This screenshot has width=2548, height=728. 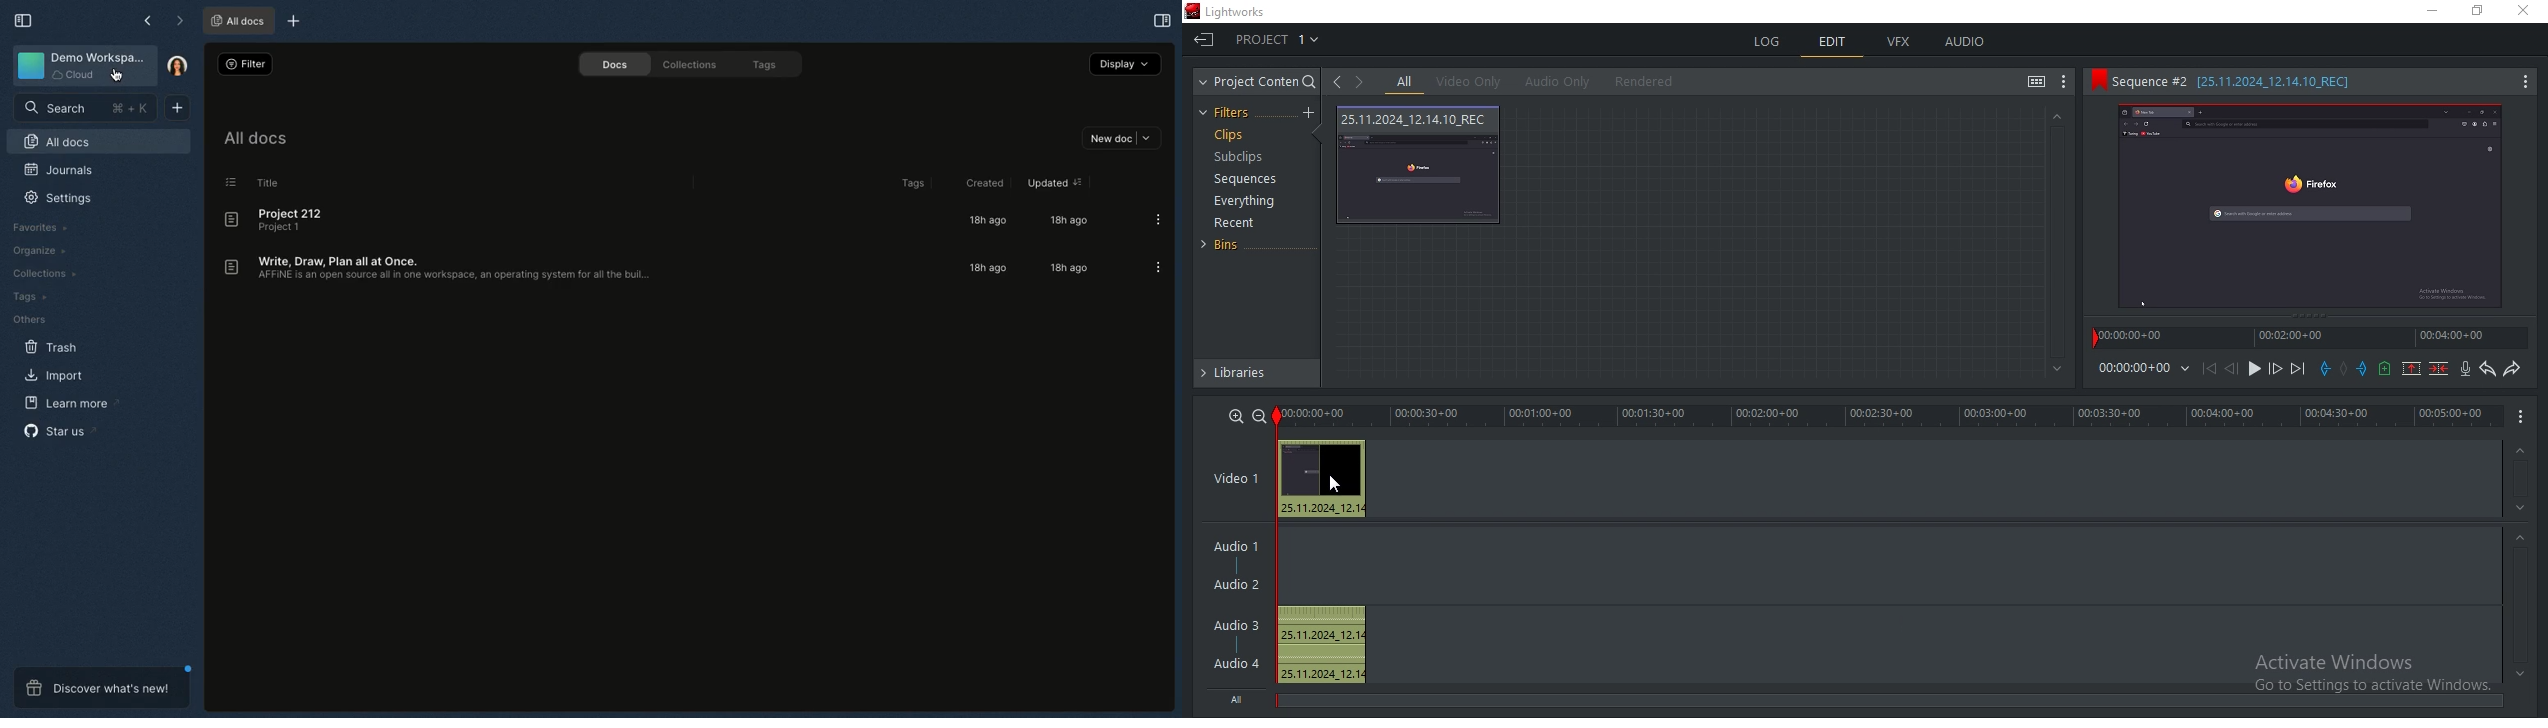 What do you see at coordinates (1065, 269) in the screenshot?
I see `18h ago` at bounding box center [1065, 269].